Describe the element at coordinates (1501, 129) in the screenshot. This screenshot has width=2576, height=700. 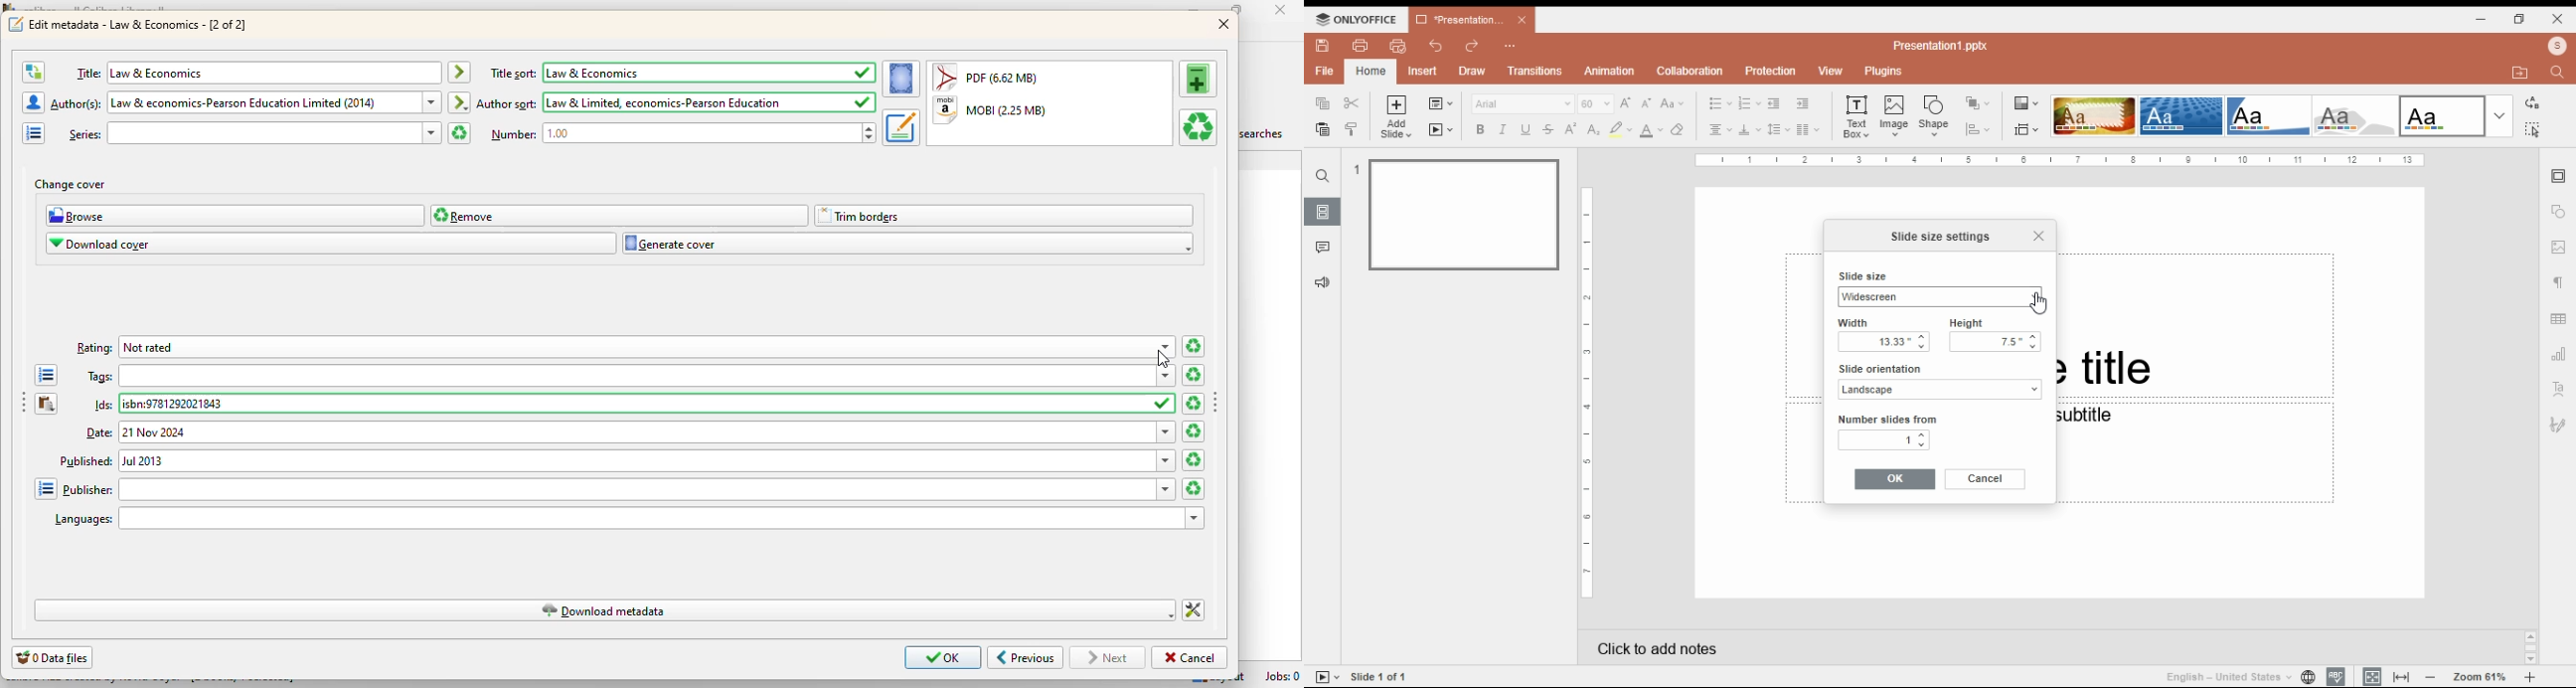
I see `italics` at that location.